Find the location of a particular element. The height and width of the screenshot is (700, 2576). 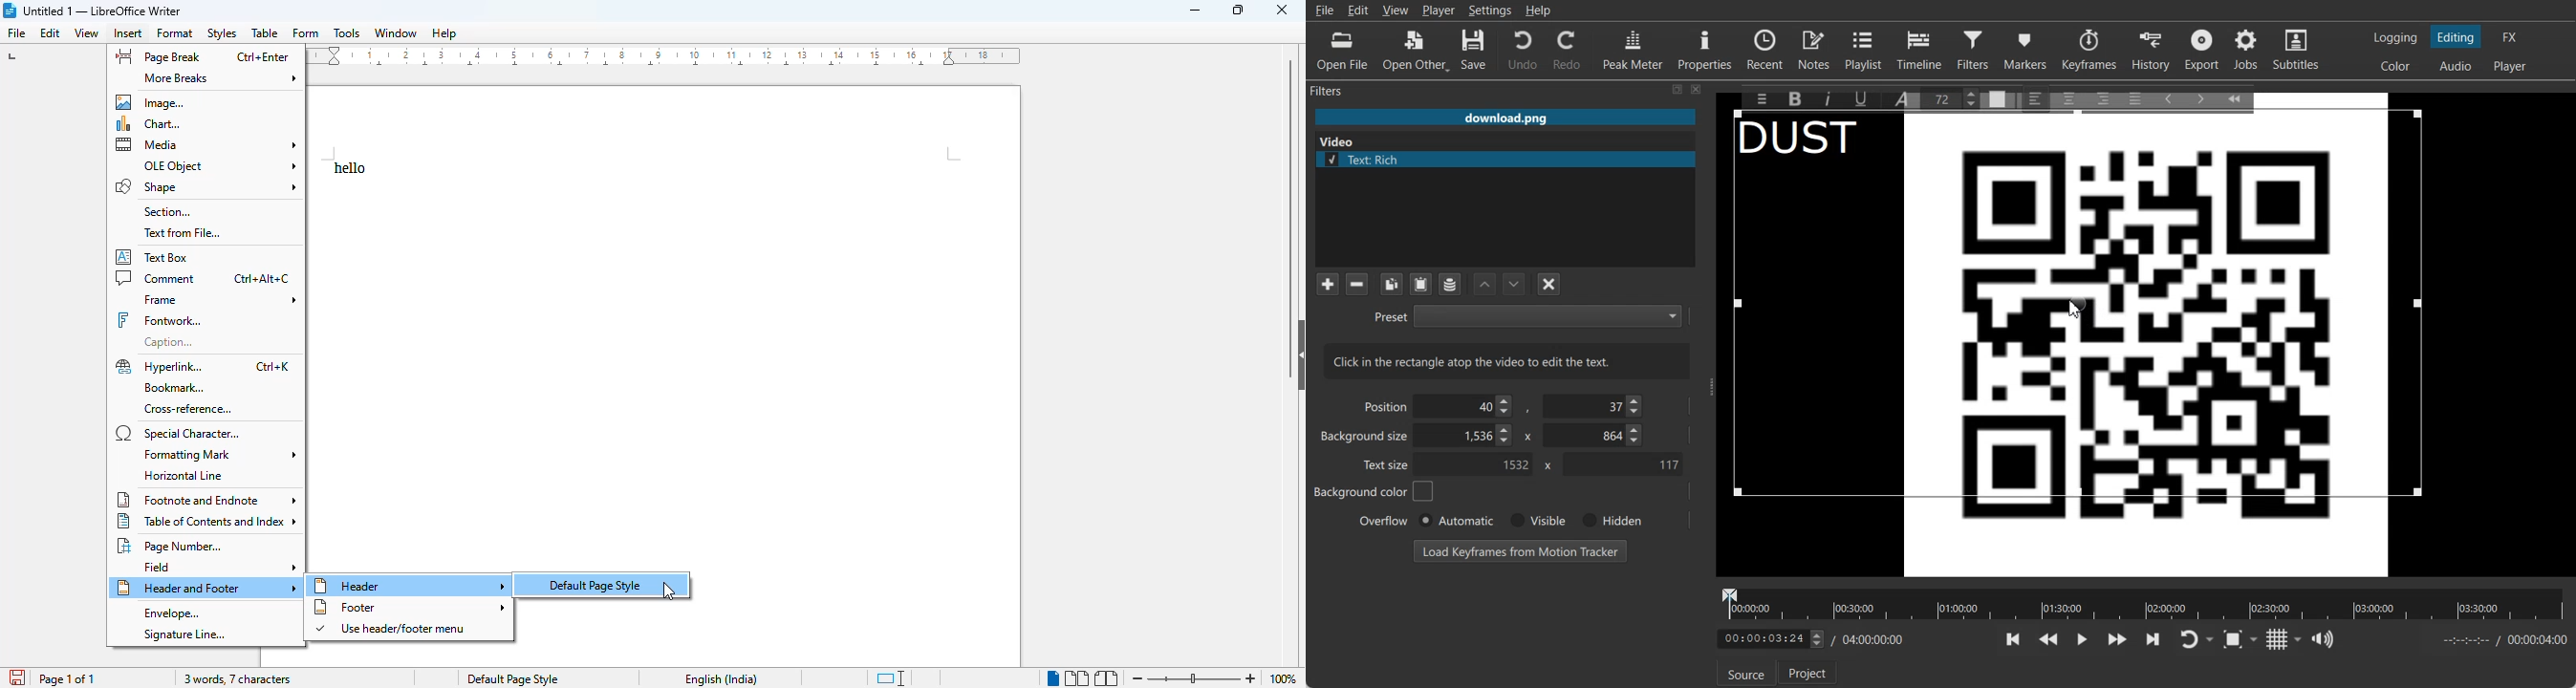

Cursor is located at coordinates (2076, 308).